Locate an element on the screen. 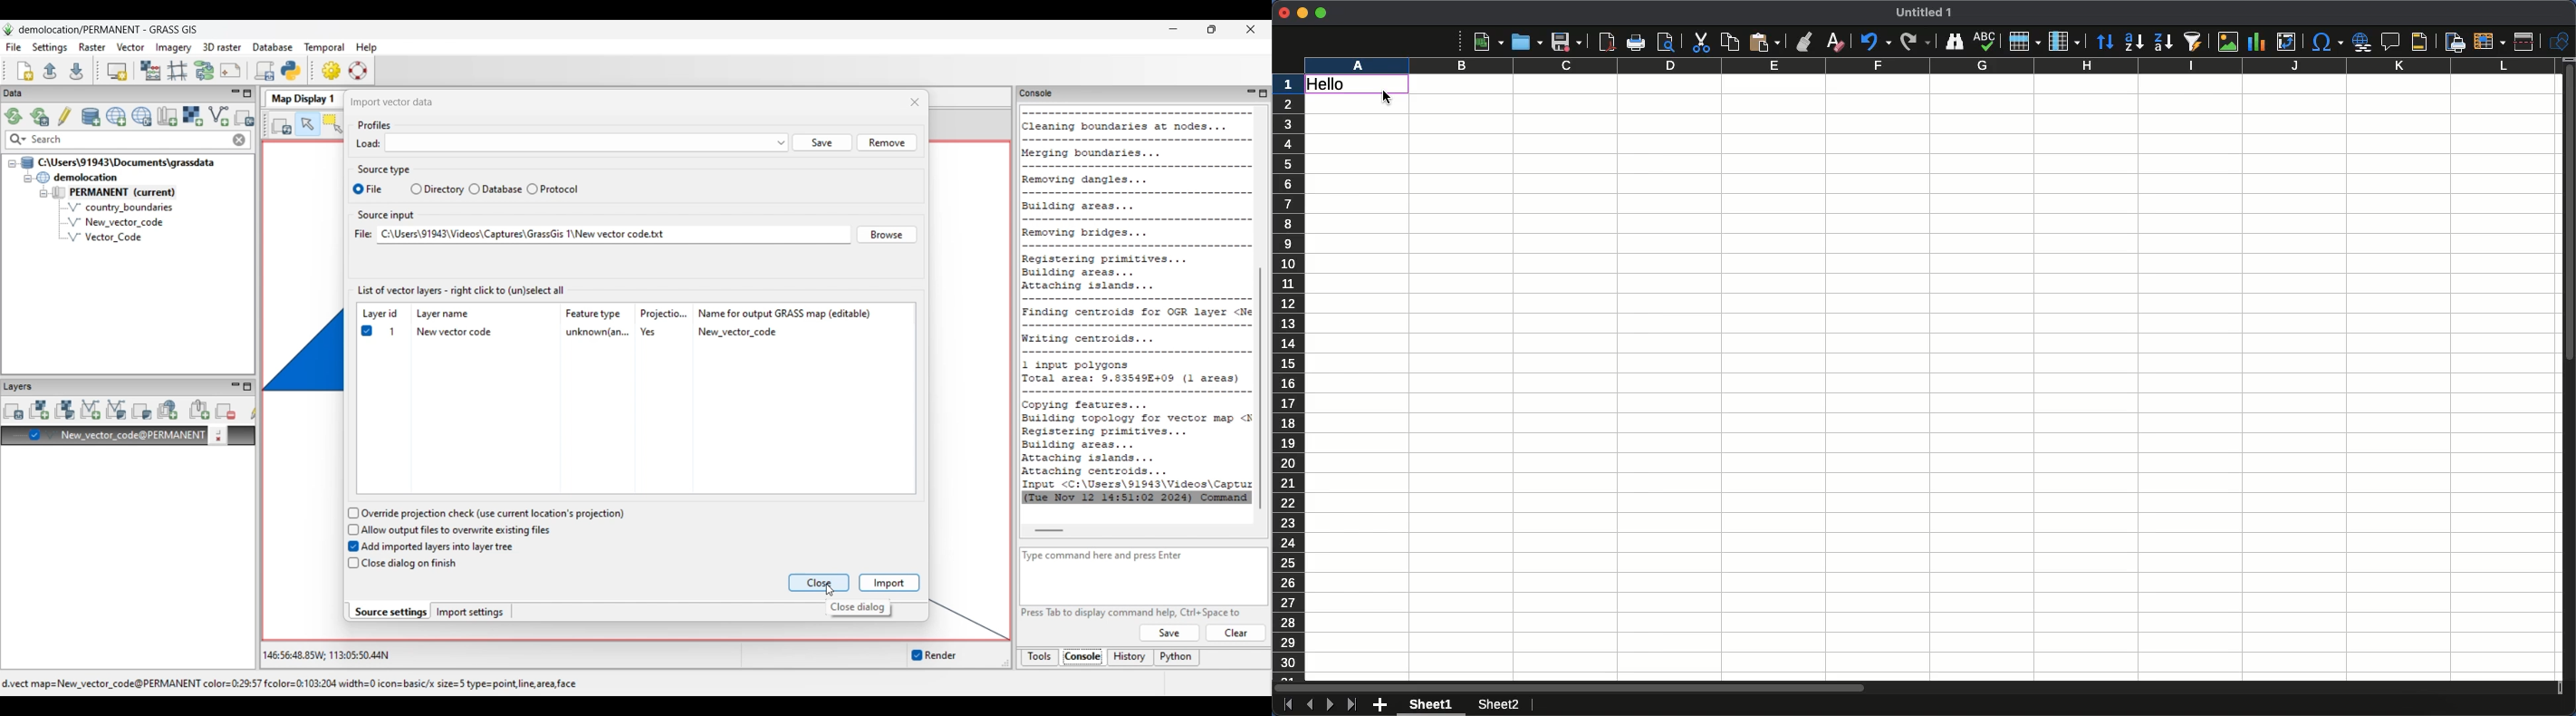  Chart is located at coordinates (2254, 44).